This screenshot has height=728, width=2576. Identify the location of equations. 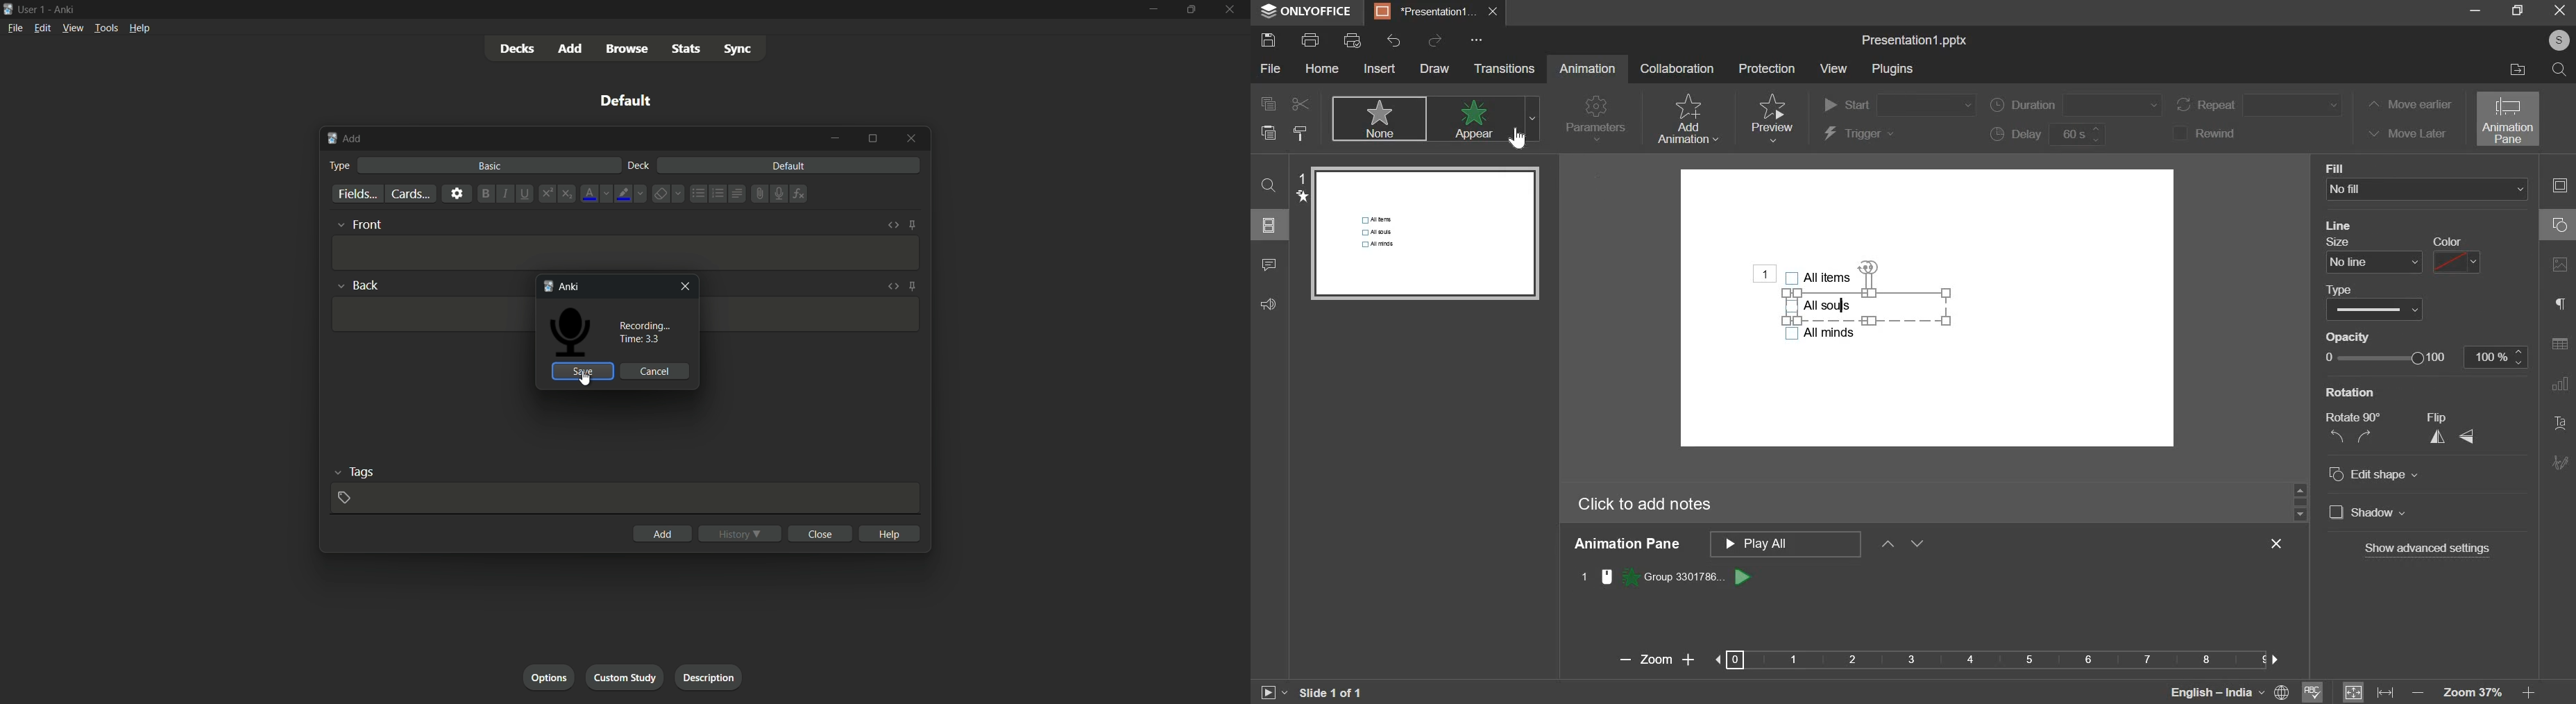
(799, 194).